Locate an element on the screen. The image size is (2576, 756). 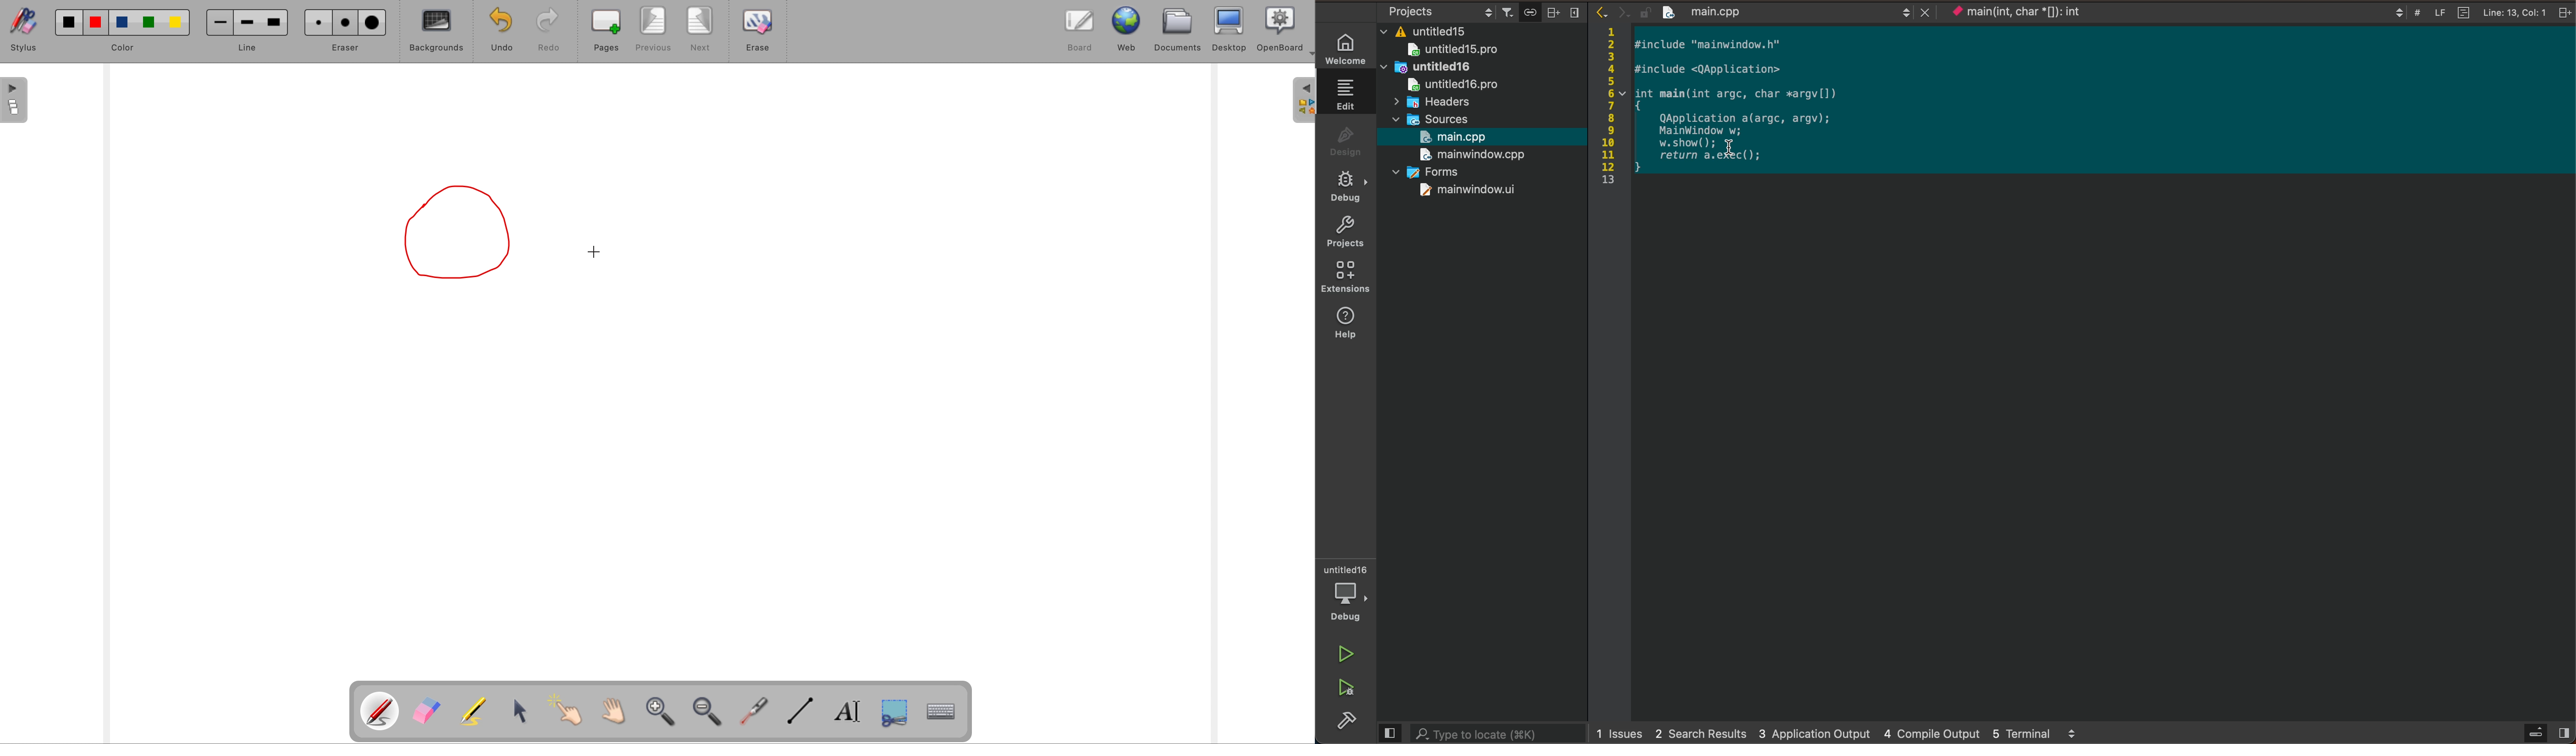
redo is located at coordinates (549, 31).